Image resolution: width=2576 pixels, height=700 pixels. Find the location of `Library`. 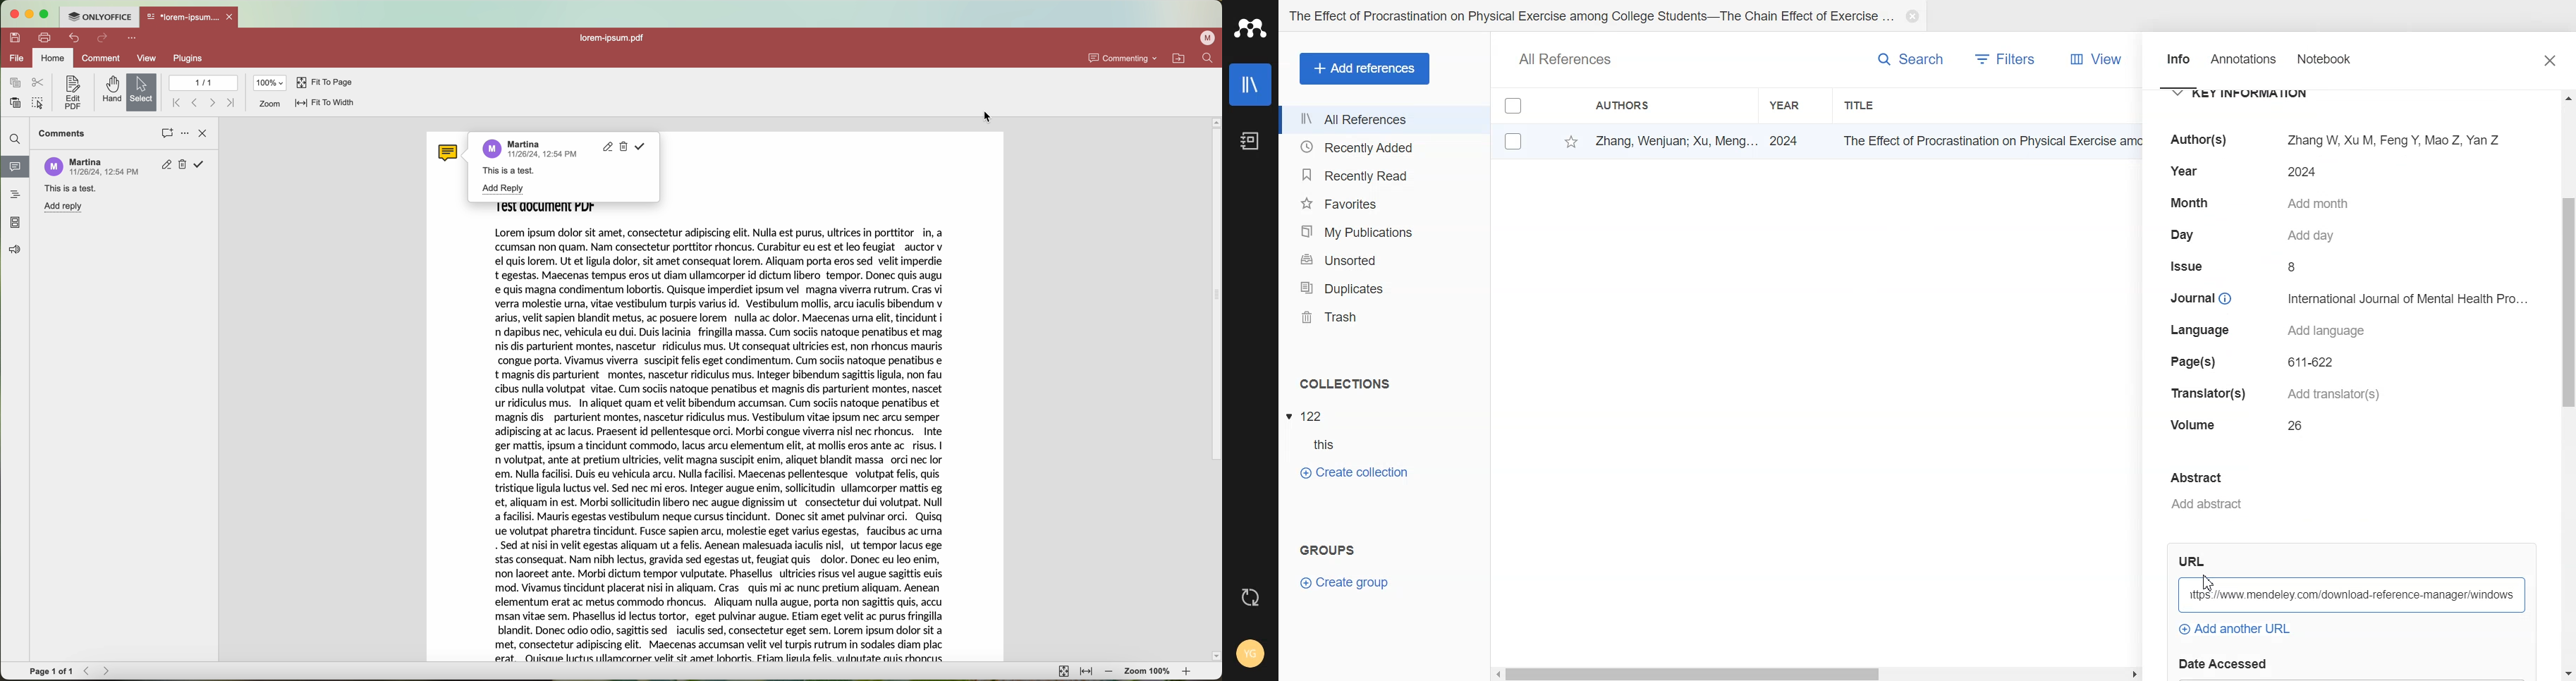

Library is located at coordinates (1250, 85).